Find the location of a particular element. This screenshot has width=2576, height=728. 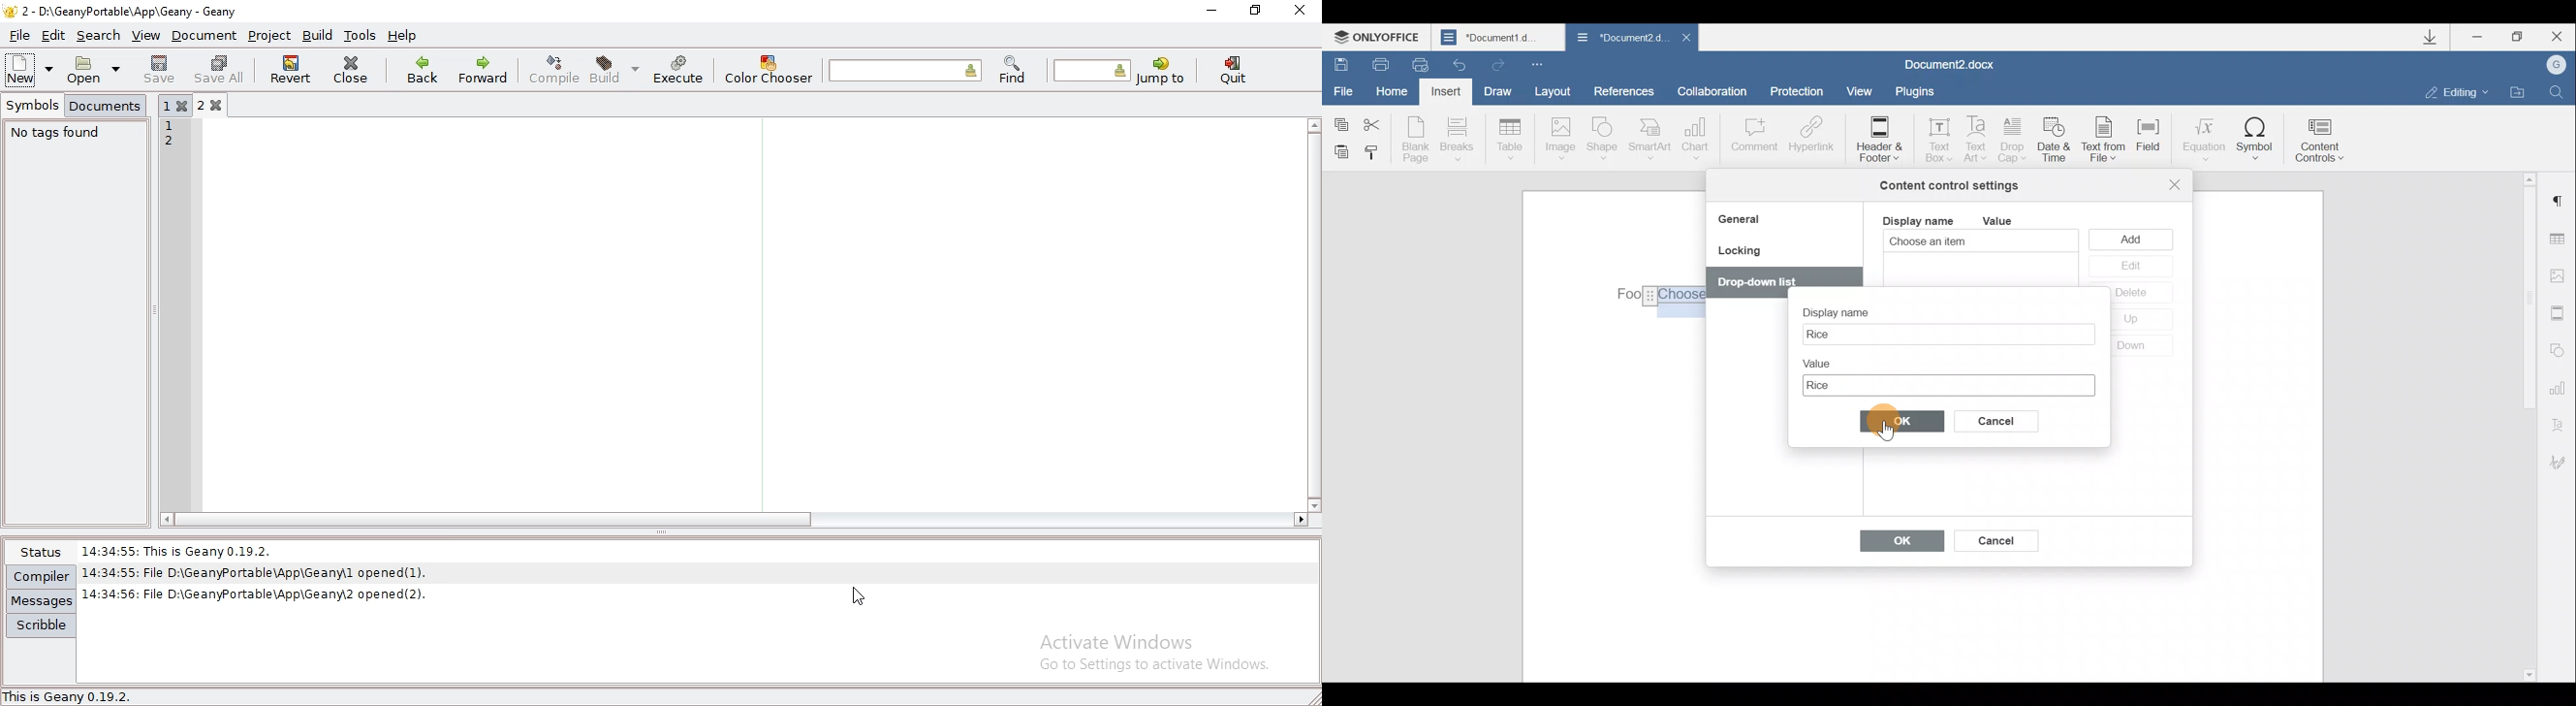

References is located at coordinates (1623, 90).